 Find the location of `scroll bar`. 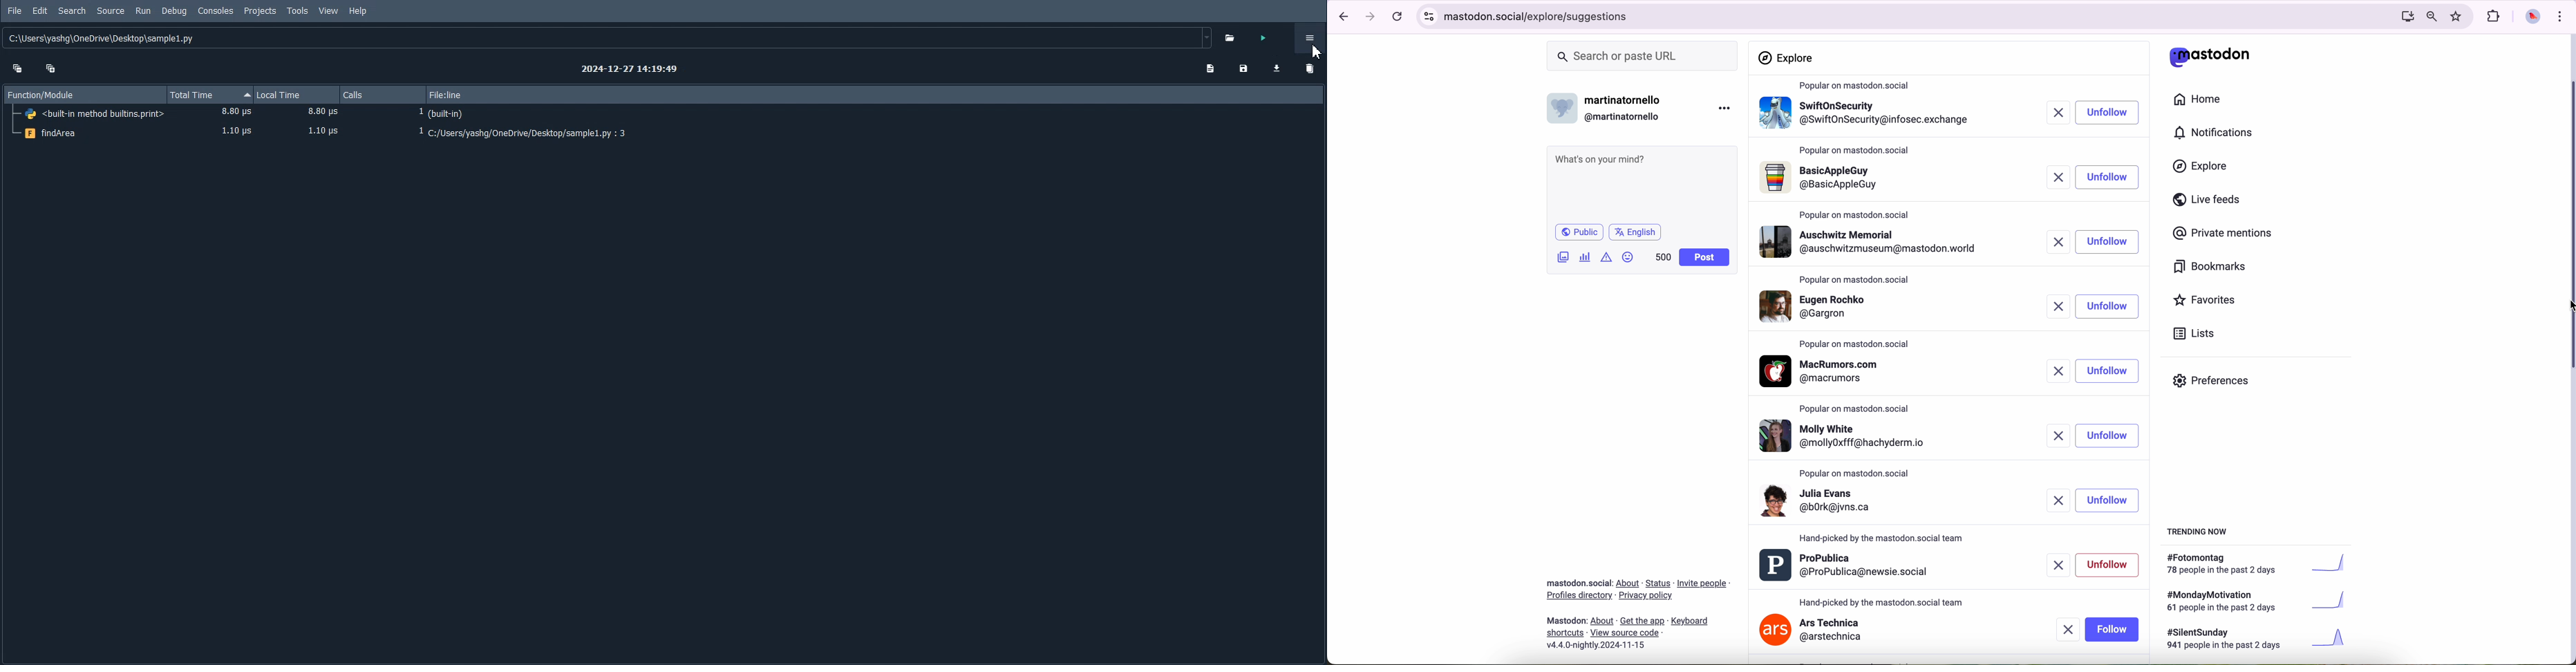

scroll bar is located at coordinates (2569, 228).